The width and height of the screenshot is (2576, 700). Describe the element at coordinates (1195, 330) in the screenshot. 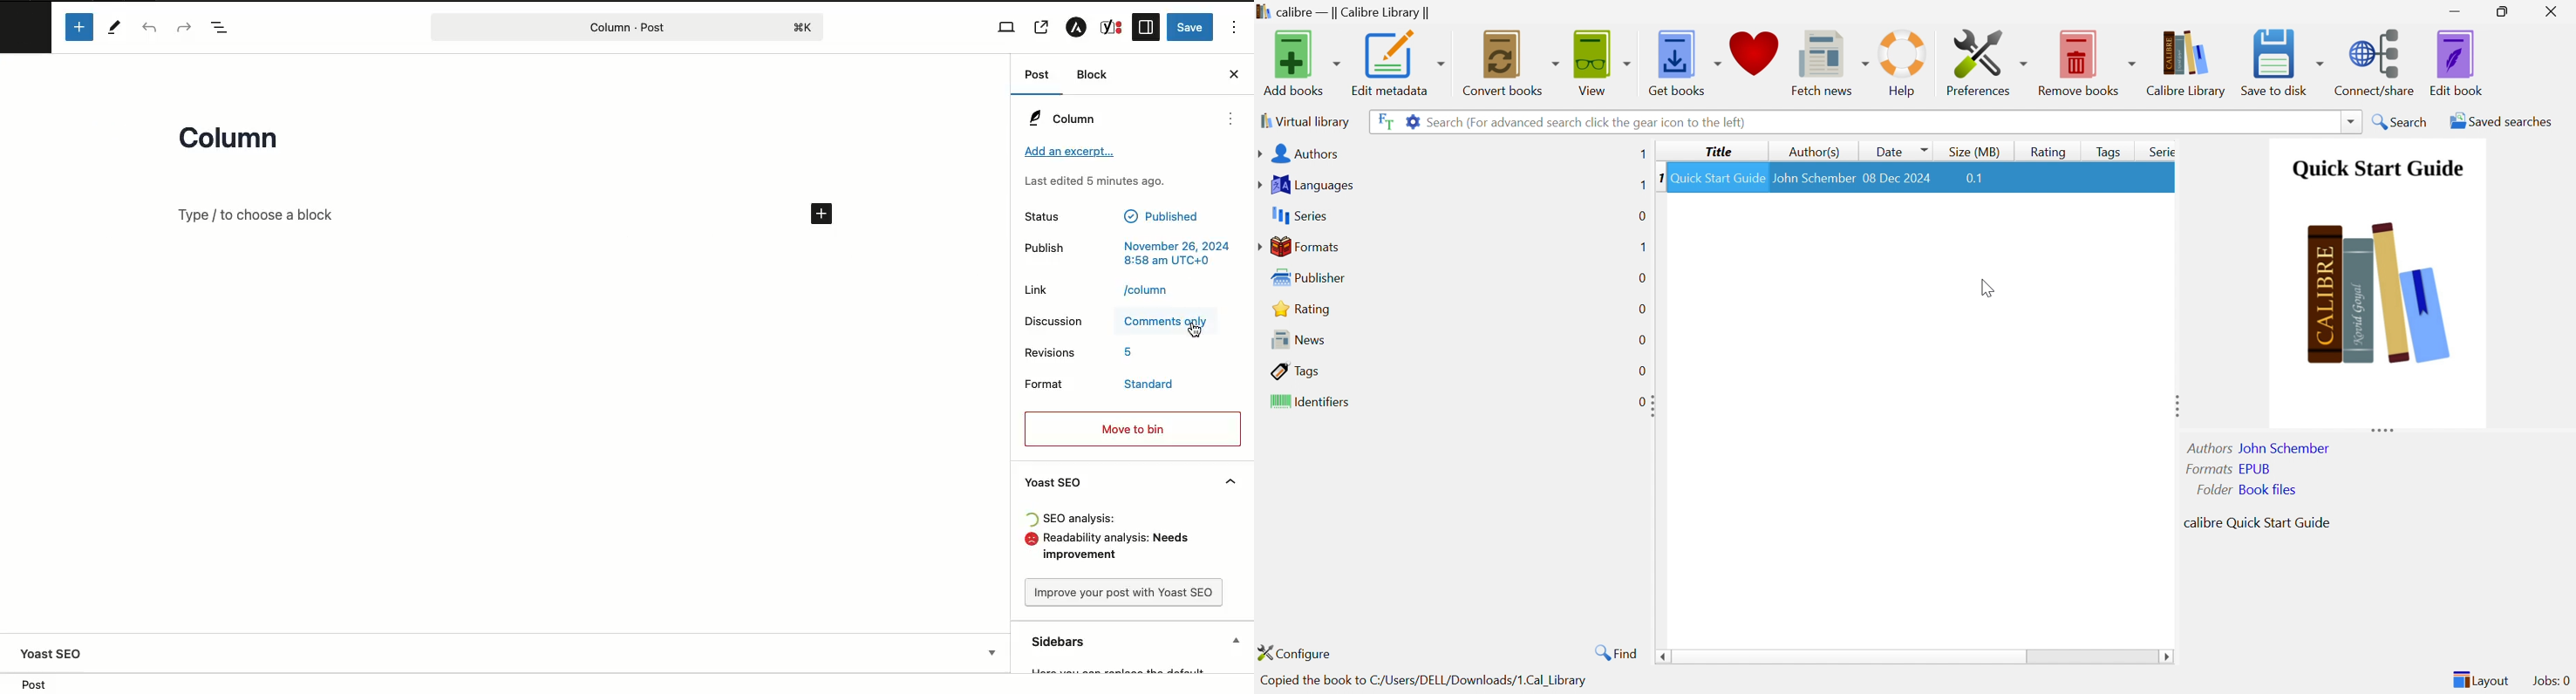

I see `cursor` at that location.